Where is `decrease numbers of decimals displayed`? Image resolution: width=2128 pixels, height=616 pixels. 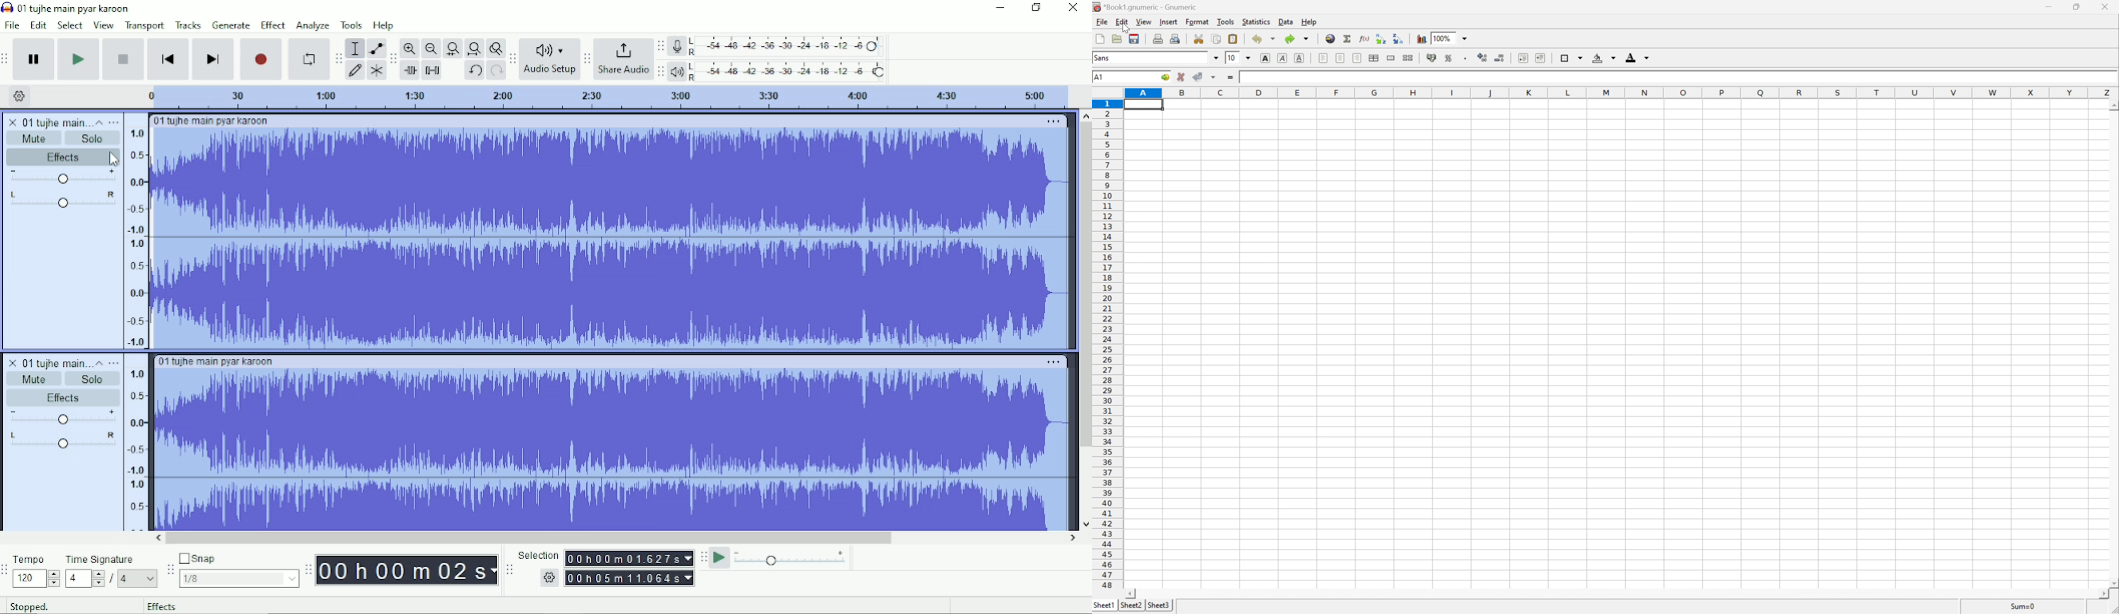
decrease numbers of decimals displayed is located at coordinates (1501, 57).